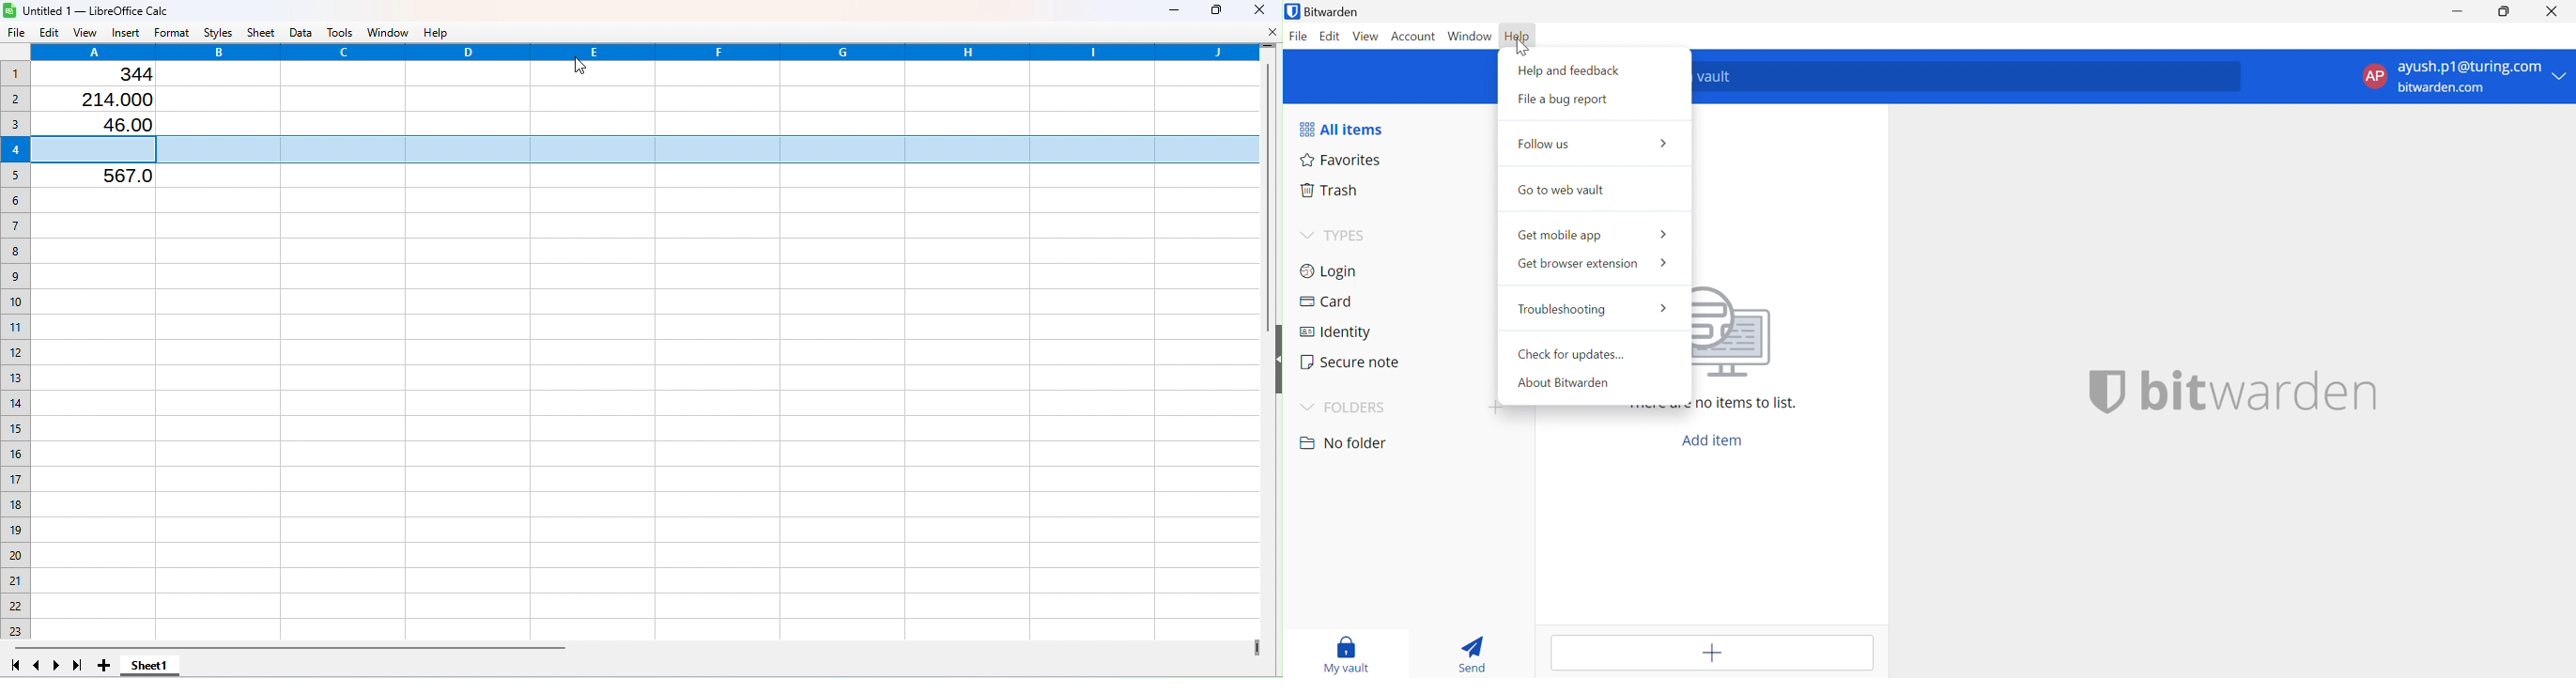 The image size is (2576, 700). Describe the element at coordinates (389, 31) in the screenshot. I see `Windows` at that location.